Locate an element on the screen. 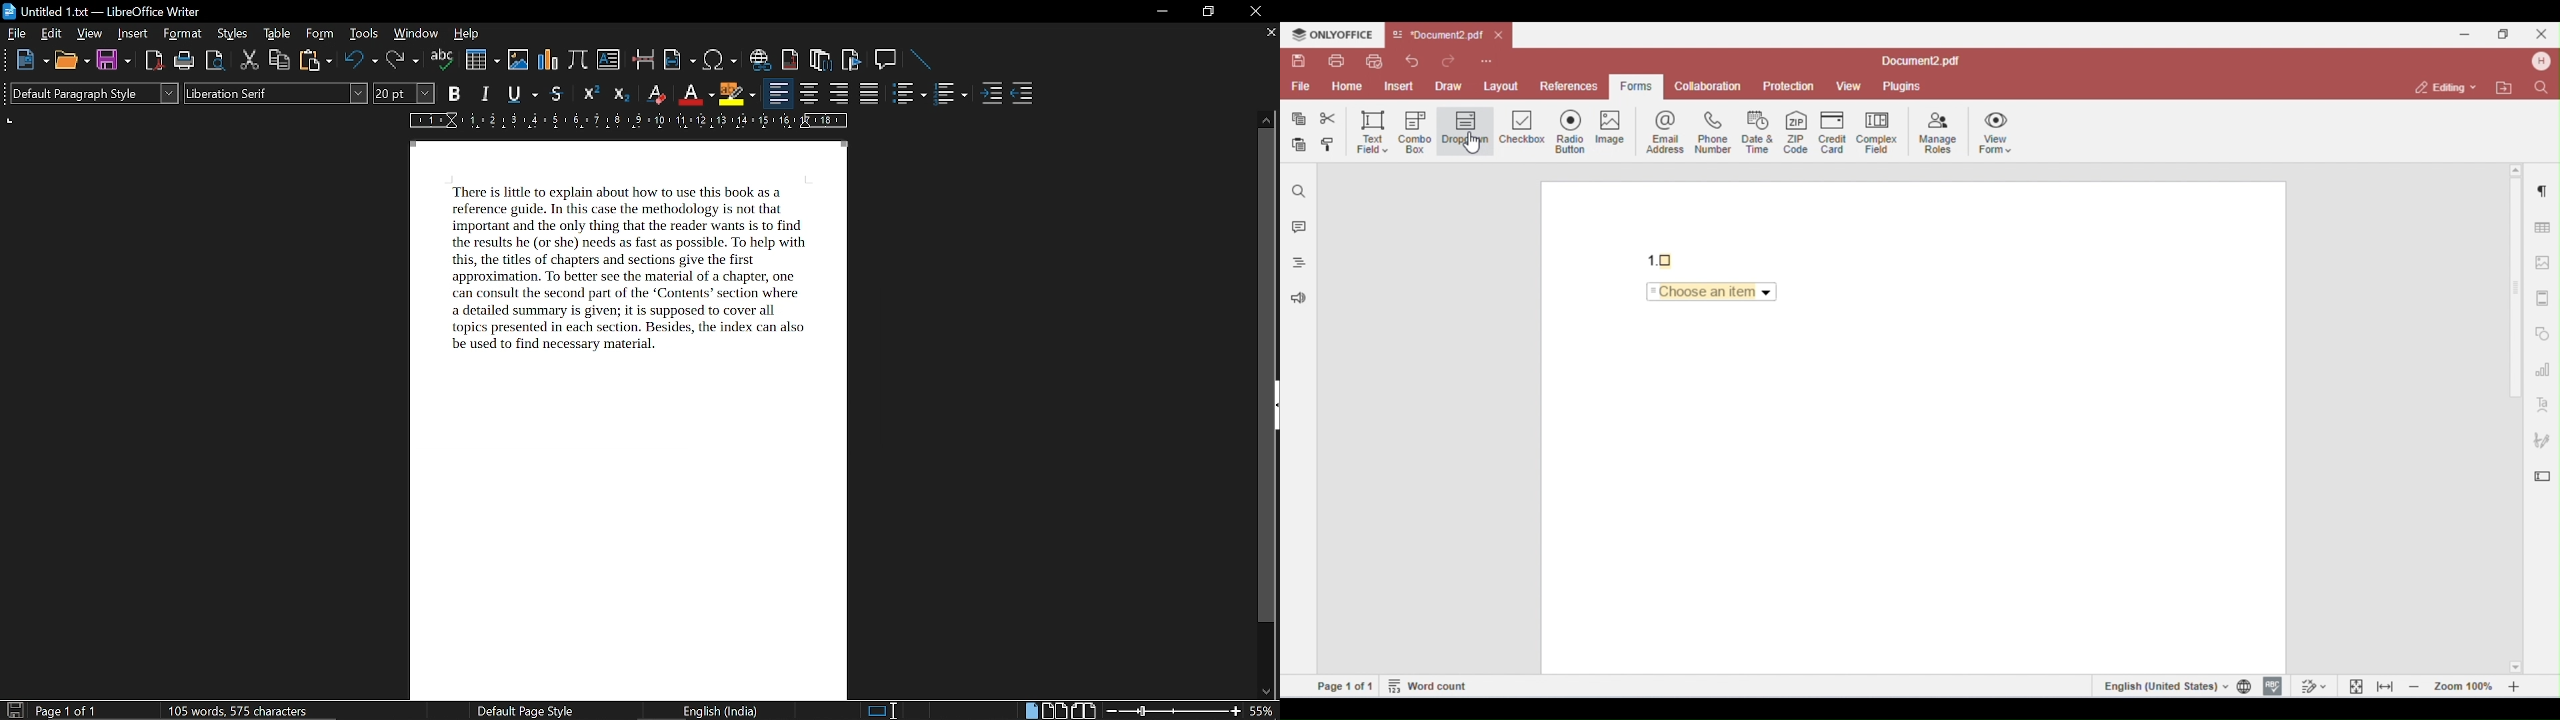 This screenshot has height=728, width=2576. move down is located at coordinates (1262, 692).